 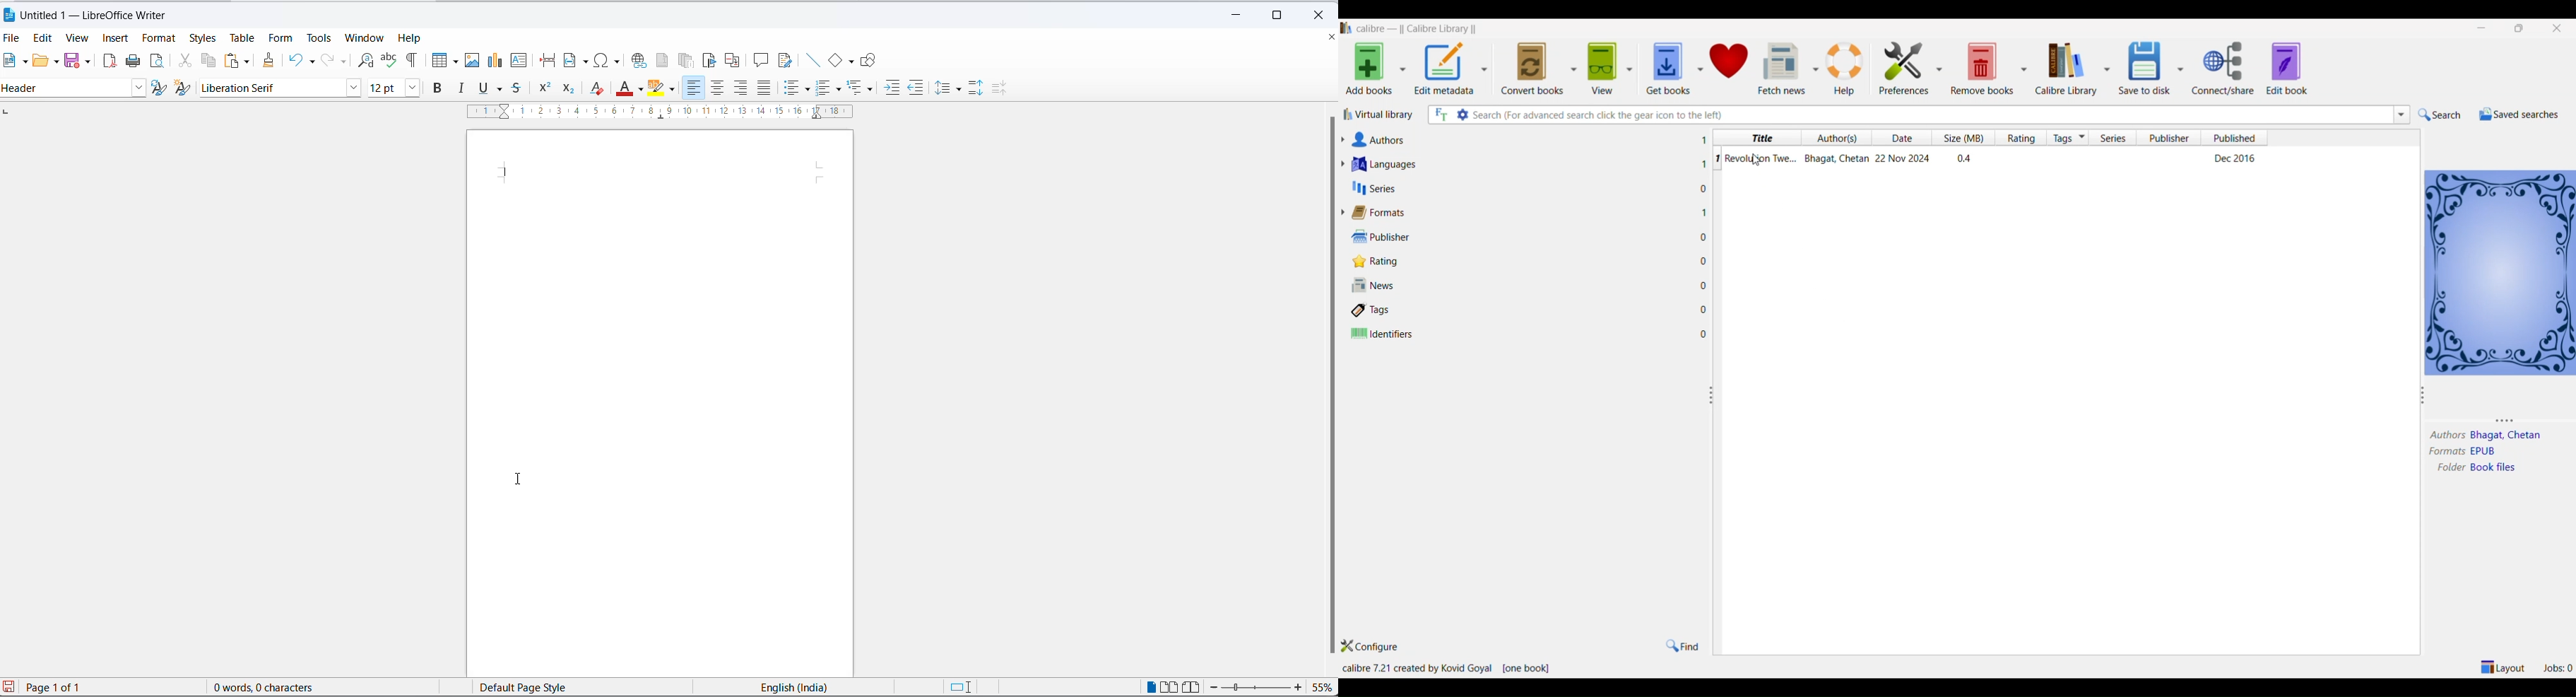 I want to click on full text search, so click(x=1439, y=116).